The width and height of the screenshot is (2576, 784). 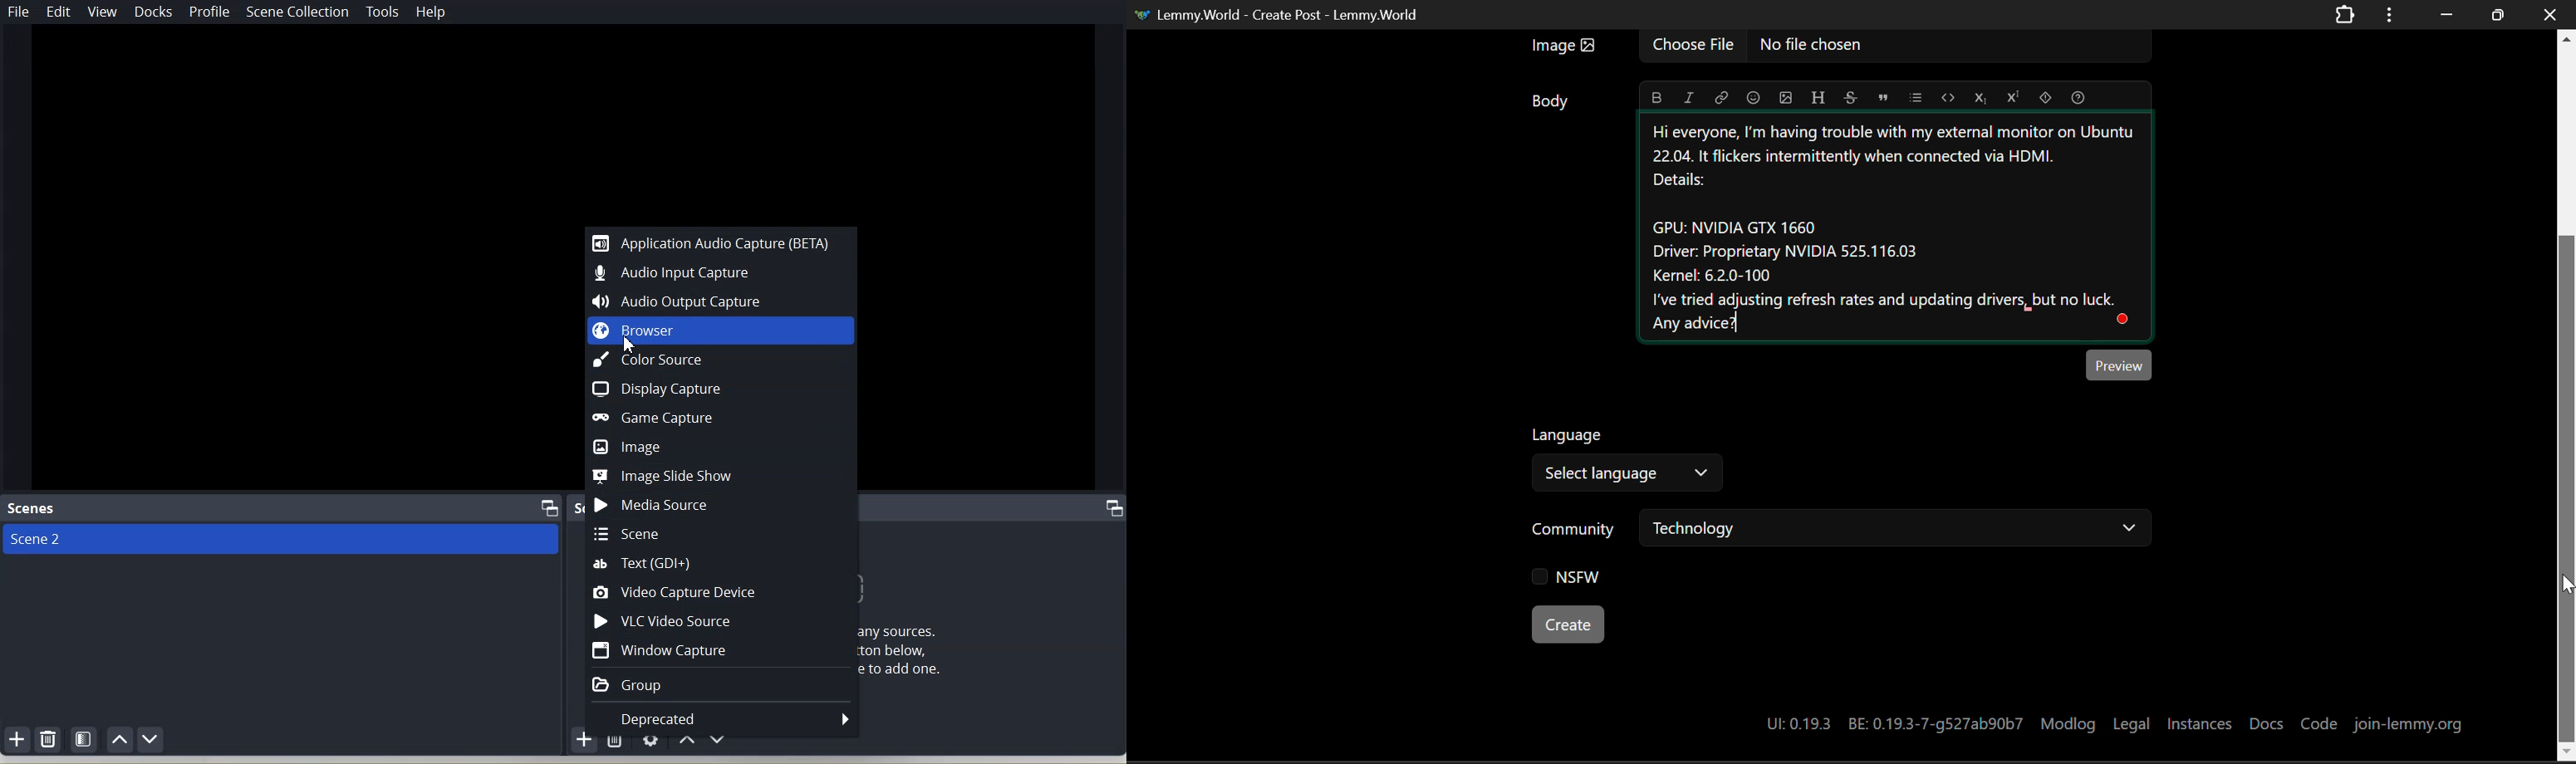 What do you see at coordinates (102, 12) in the screenshot?
I see `View` at bounding box center [102, 12].